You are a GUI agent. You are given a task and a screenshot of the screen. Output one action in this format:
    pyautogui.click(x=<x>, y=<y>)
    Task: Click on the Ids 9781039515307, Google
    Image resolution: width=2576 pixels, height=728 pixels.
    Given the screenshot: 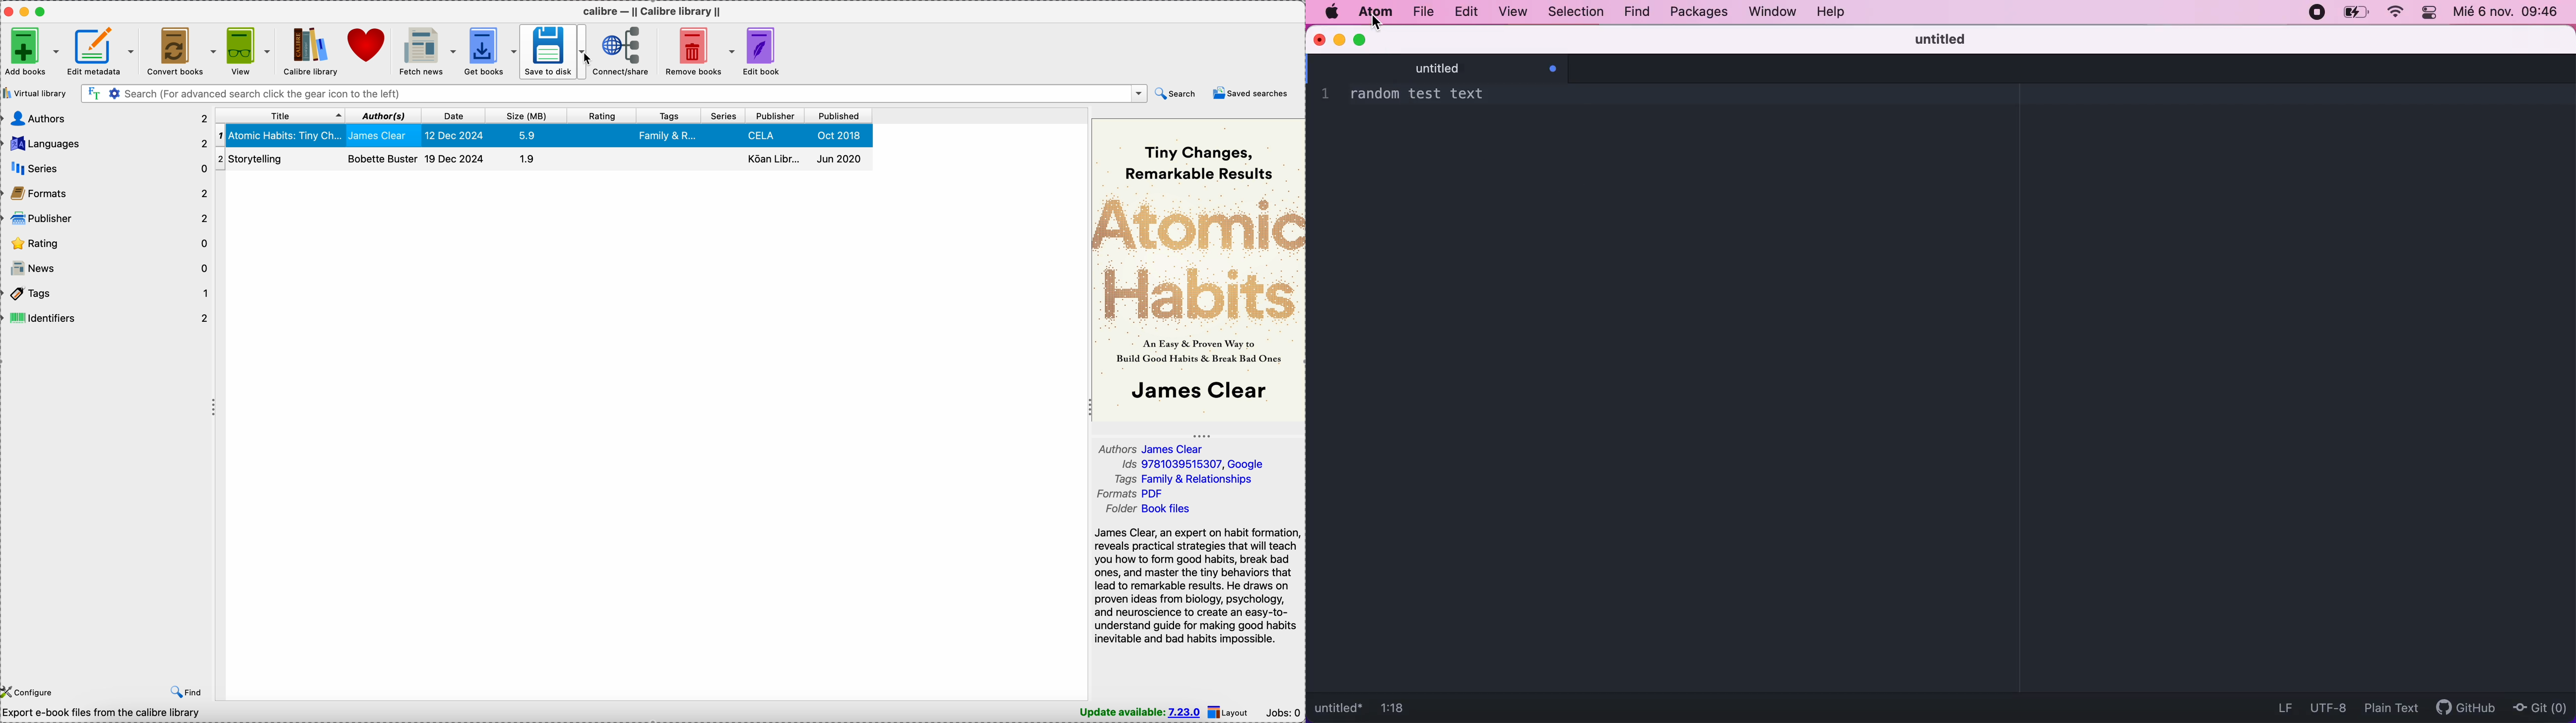 What is the action you would take?
    pyautogui.click(x=1193, y=464)
    